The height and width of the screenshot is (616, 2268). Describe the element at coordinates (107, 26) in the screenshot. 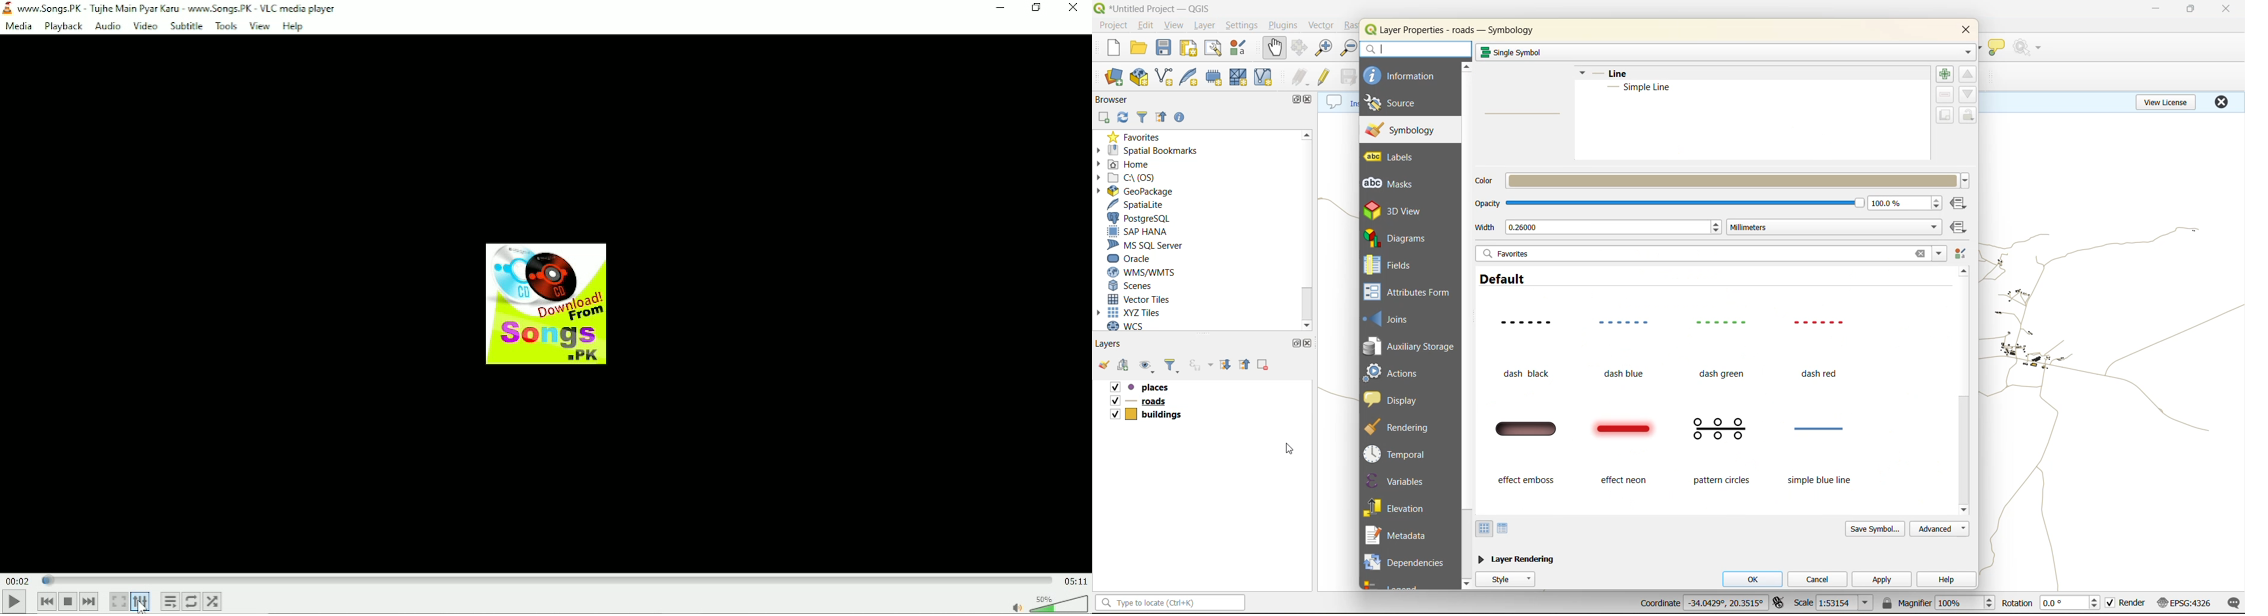

I see `Audio` at that location.